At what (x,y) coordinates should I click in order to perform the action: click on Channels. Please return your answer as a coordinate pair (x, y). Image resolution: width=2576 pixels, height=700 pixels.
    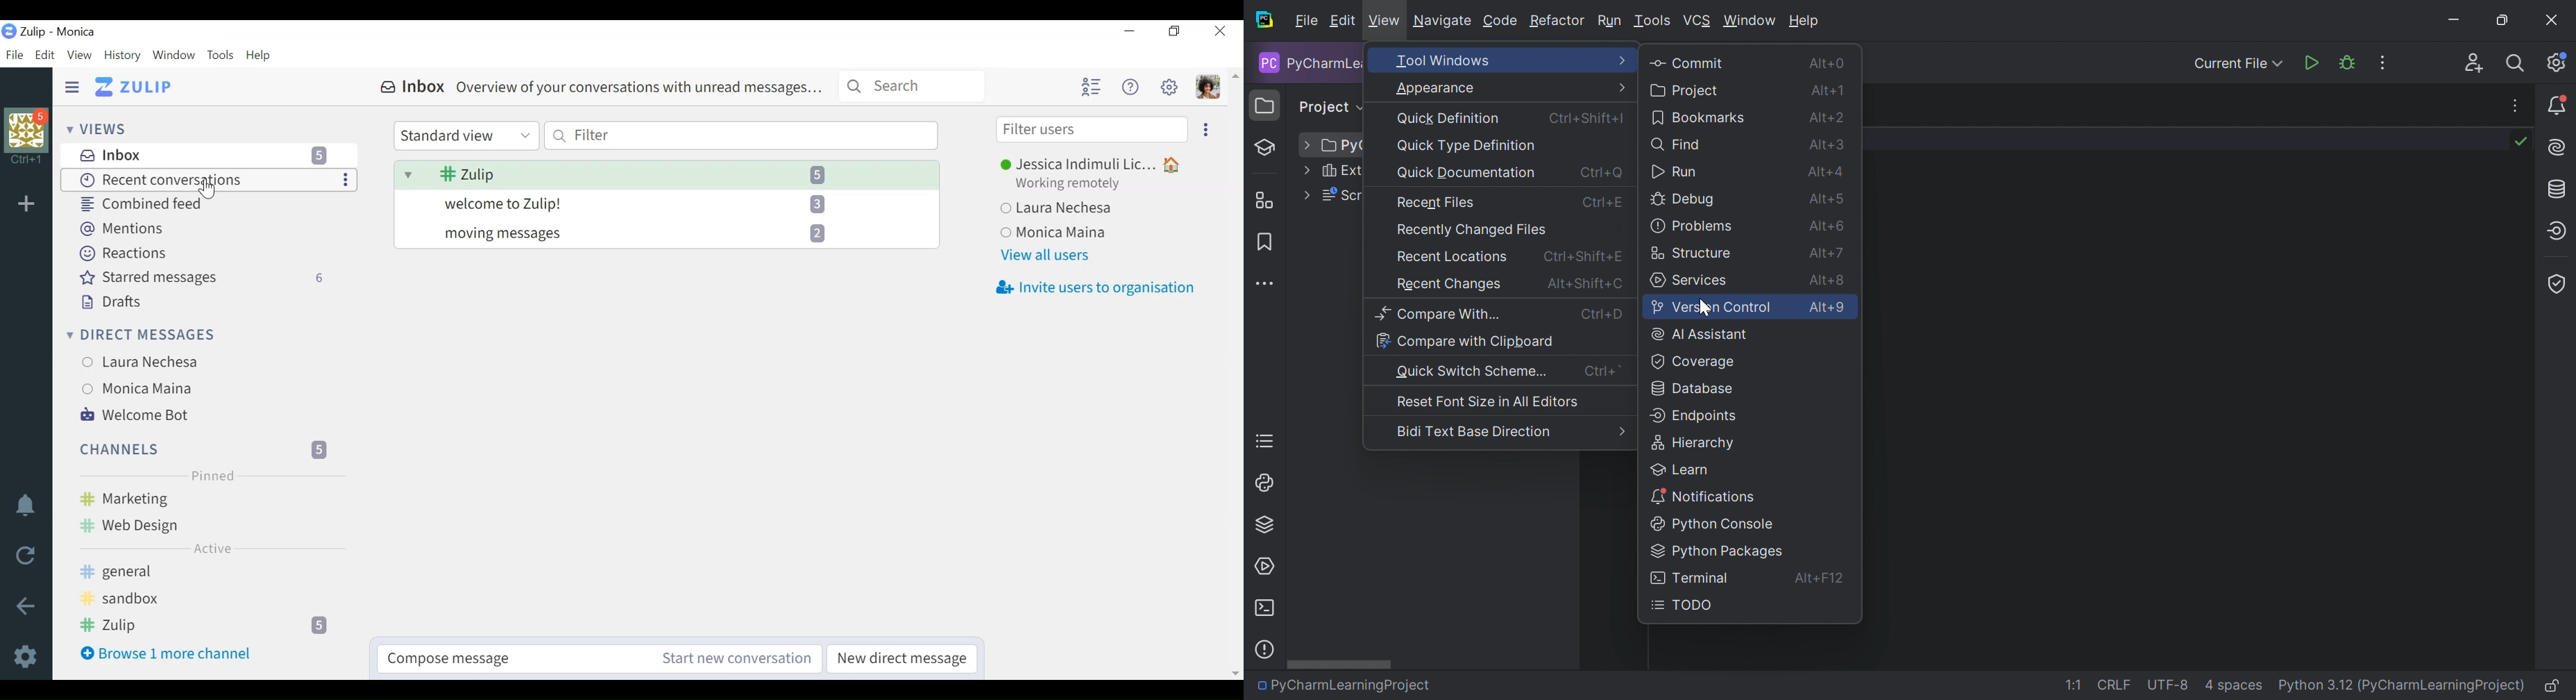
    Looking at the image, I should click on (201, 449).